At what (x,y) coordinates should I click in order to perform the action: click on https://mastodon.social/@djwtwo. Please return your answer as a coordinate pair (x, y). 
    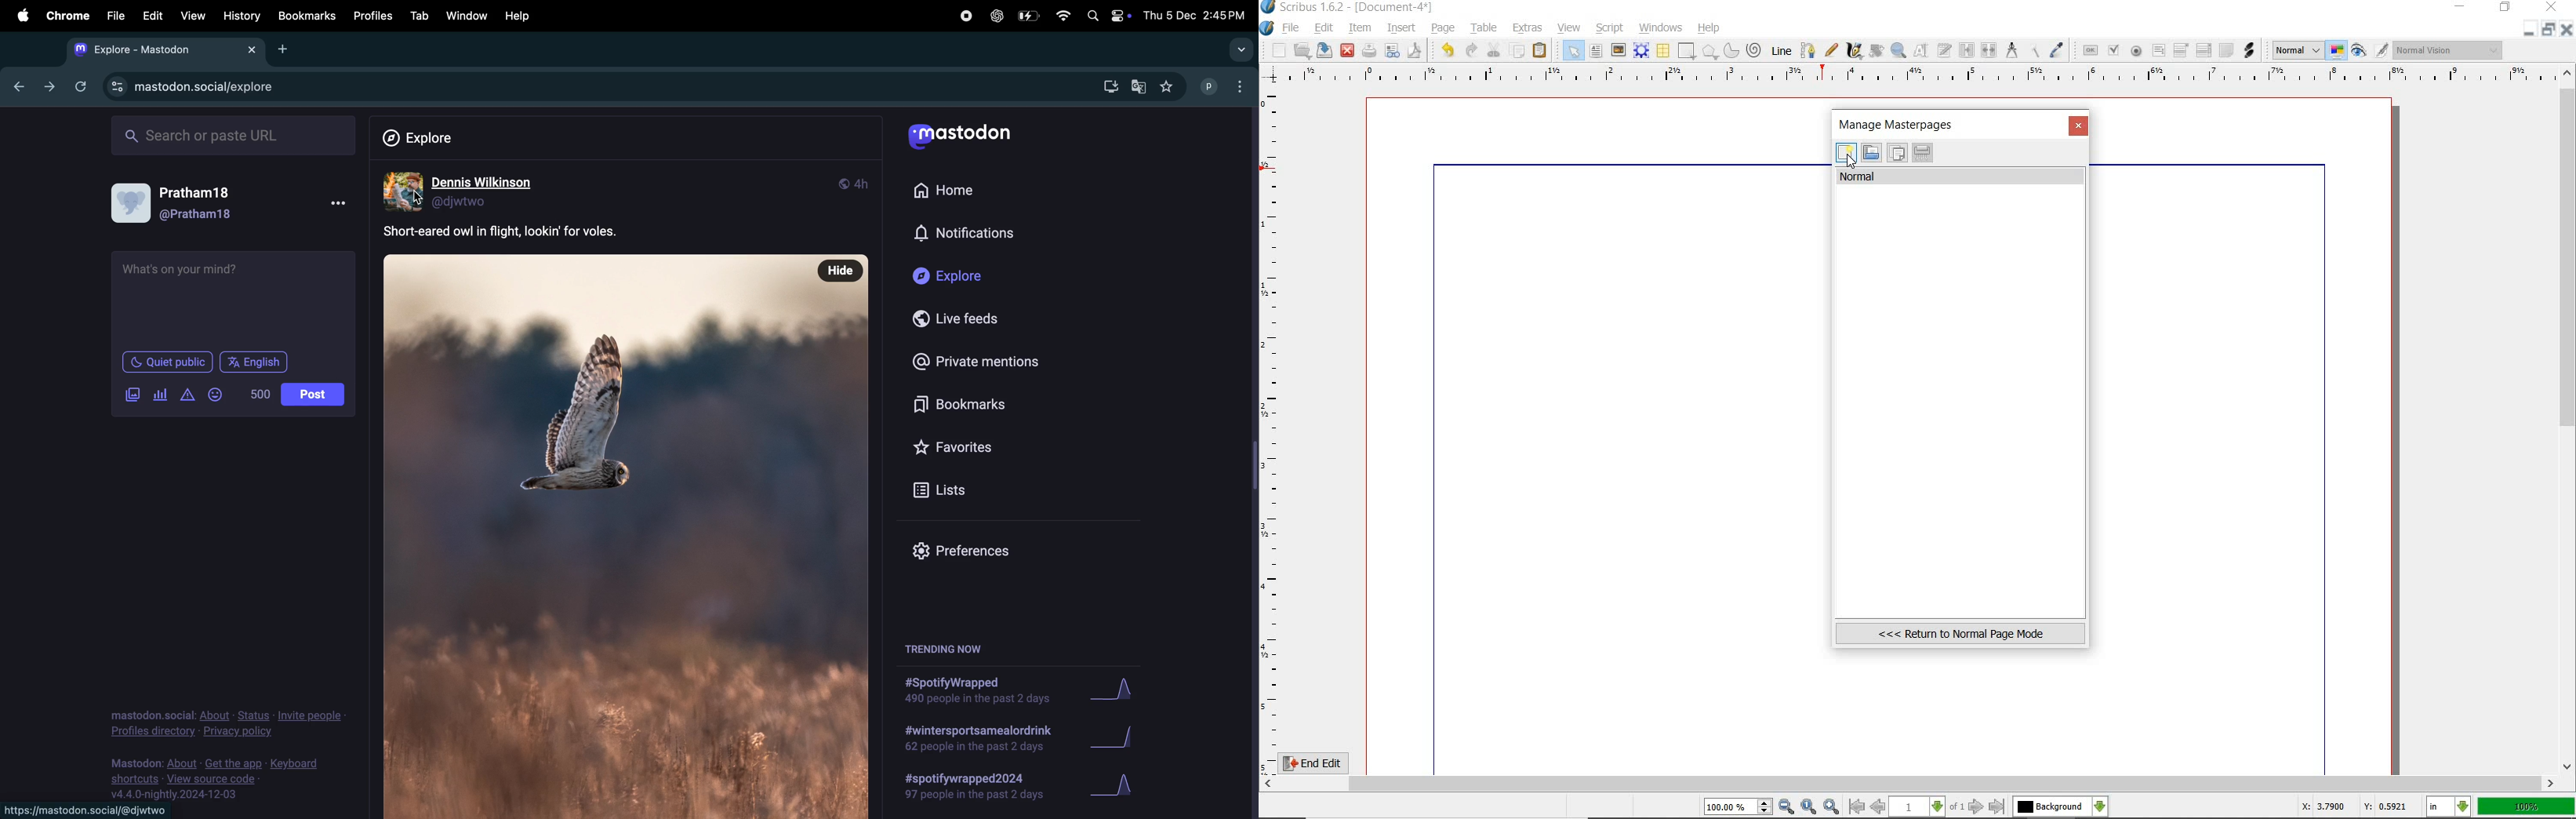
    Looking at the image, I should click on (89, 811).